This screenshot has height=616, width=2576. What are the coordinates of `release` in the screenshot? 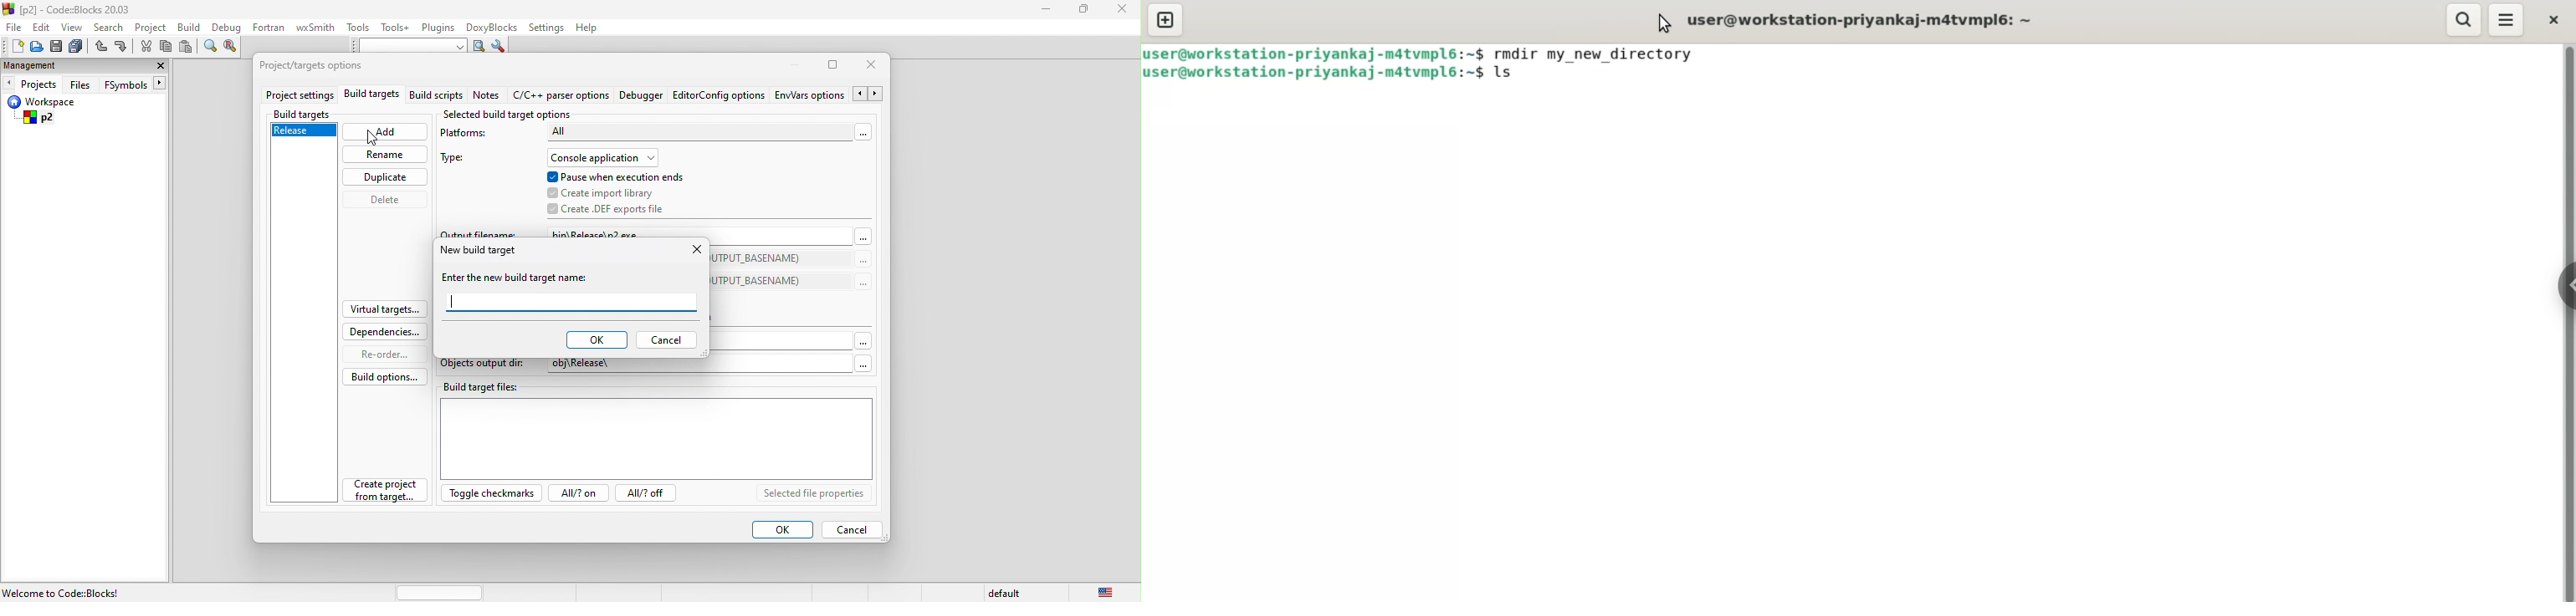 It's located at (305, 131).